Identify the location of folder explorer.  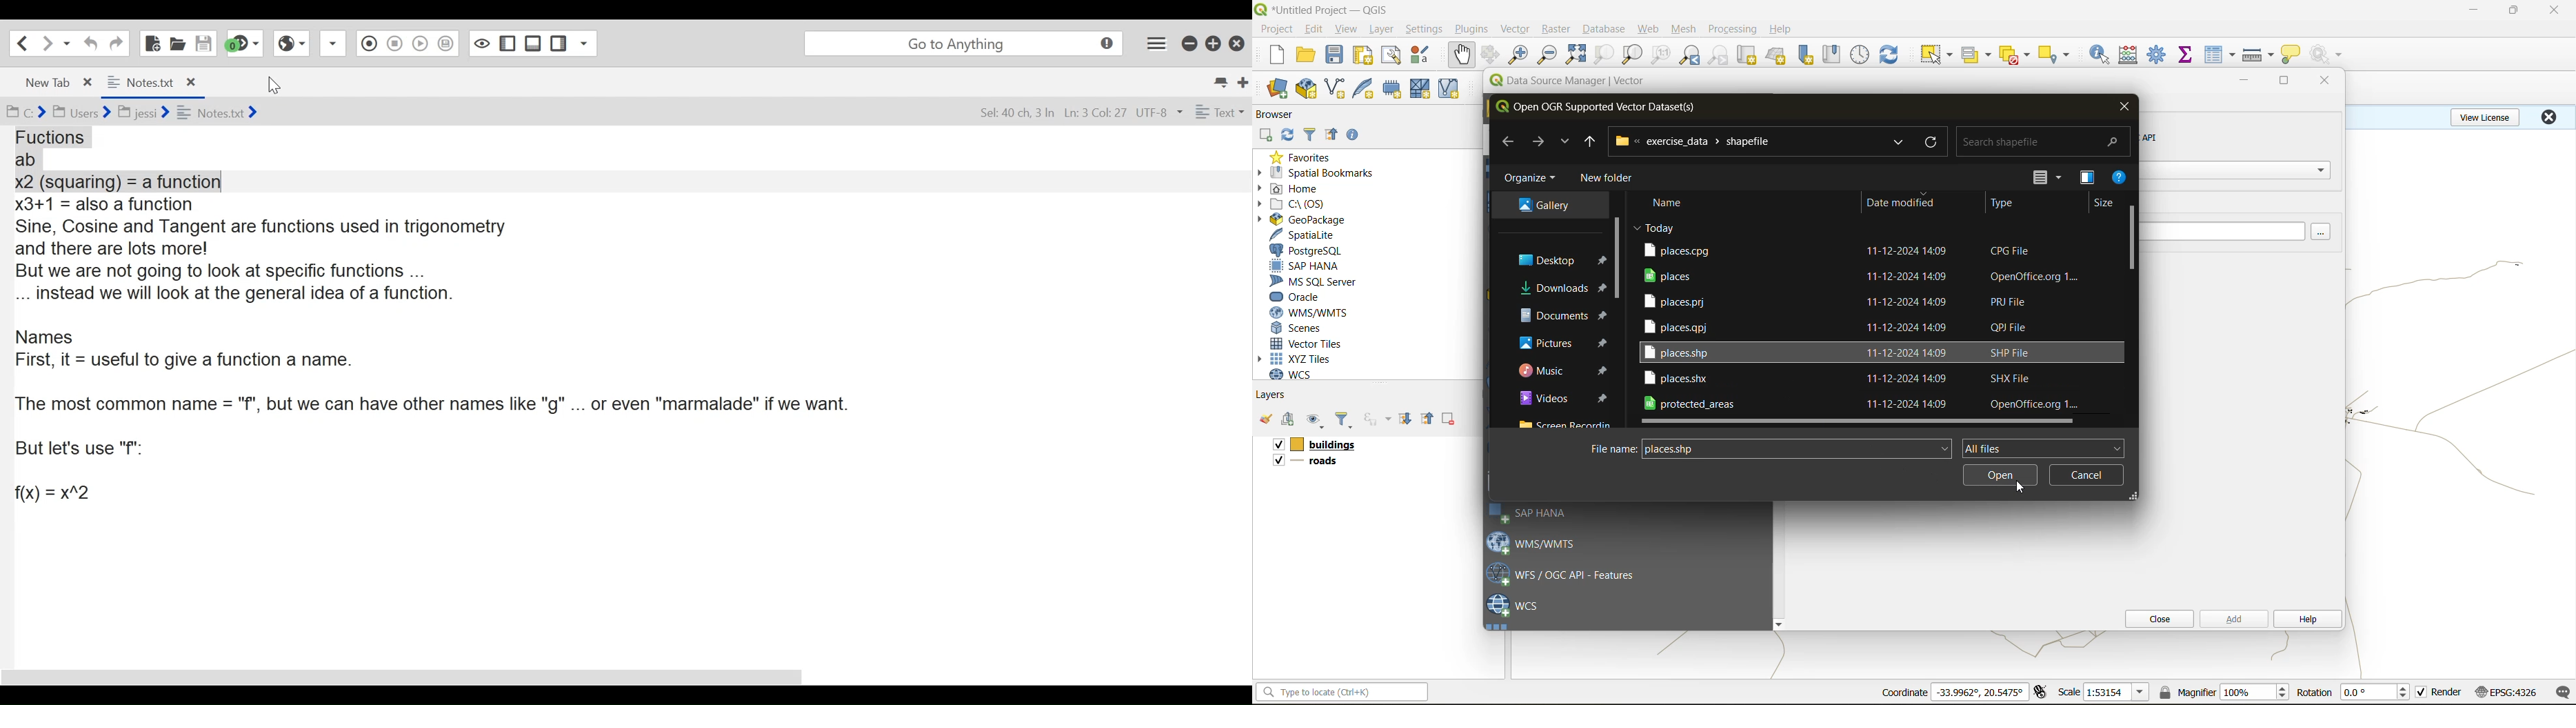
(1564, 315).